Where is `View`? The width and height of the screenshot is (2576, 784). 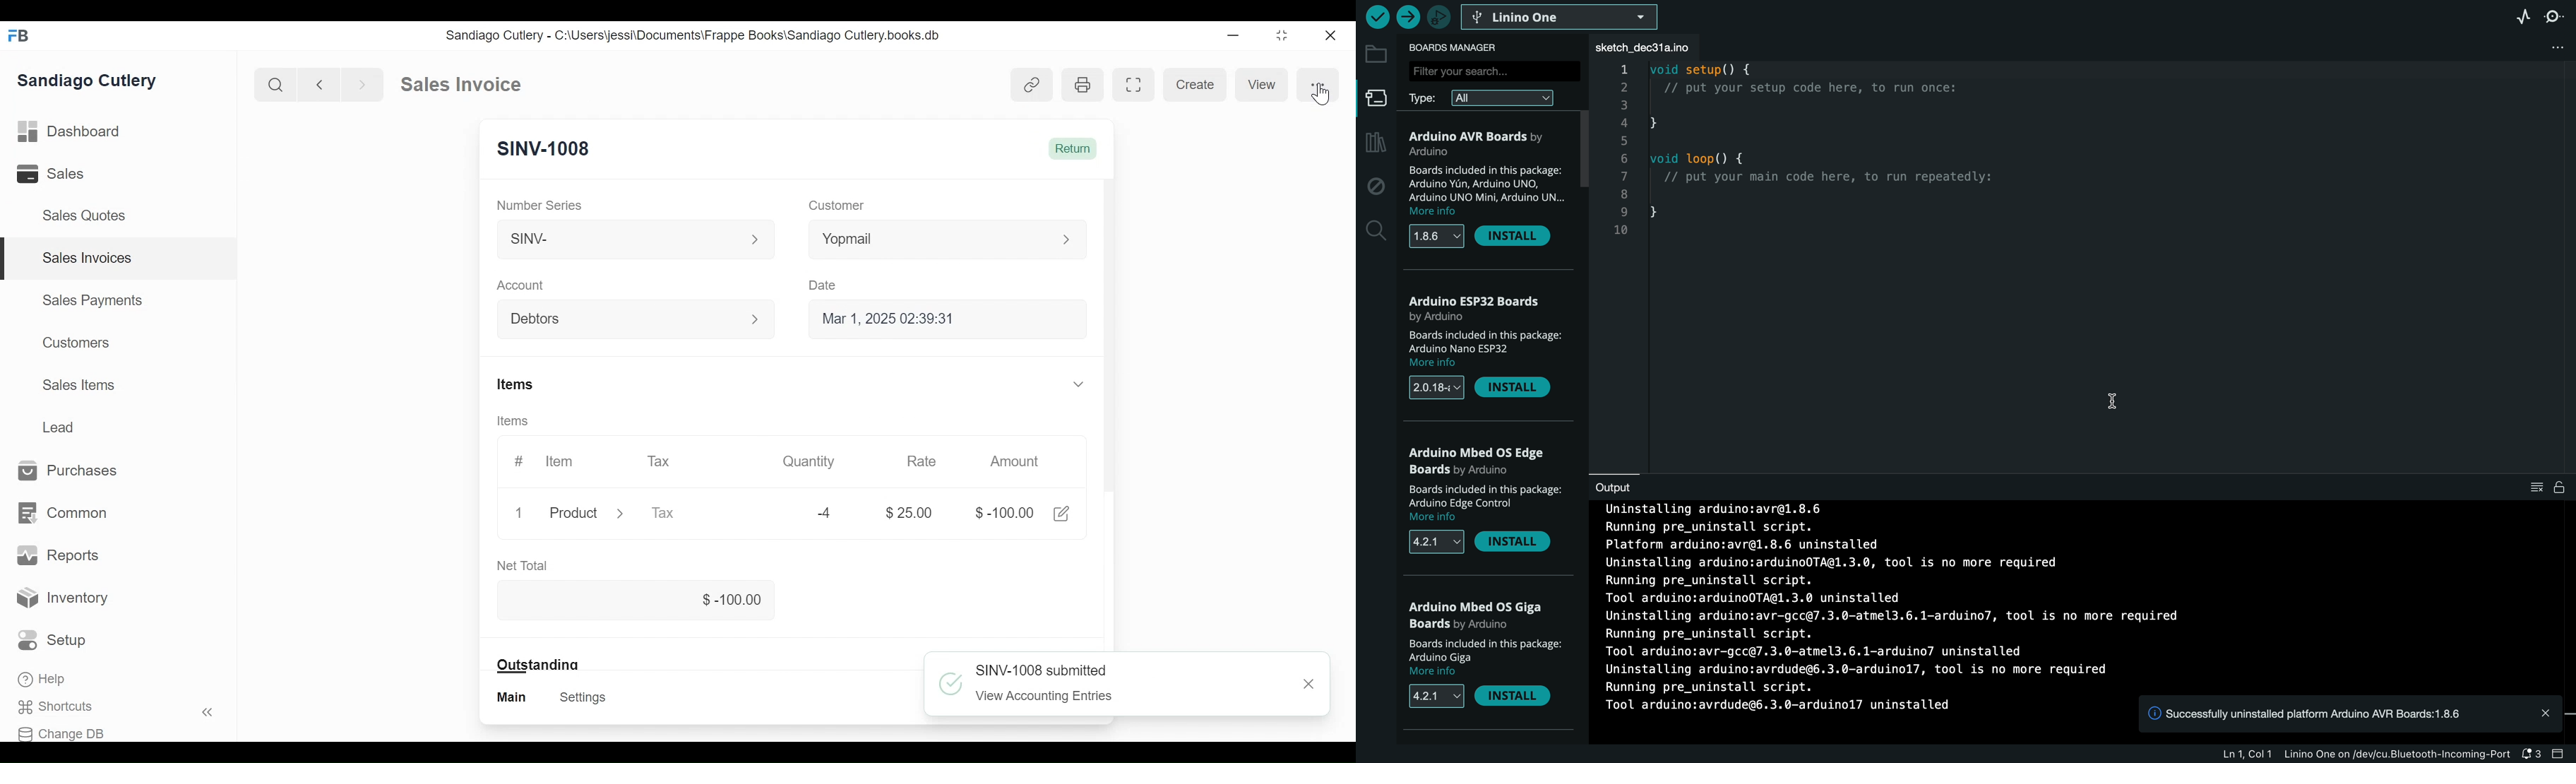
View is located at coordinates (1265, 84).